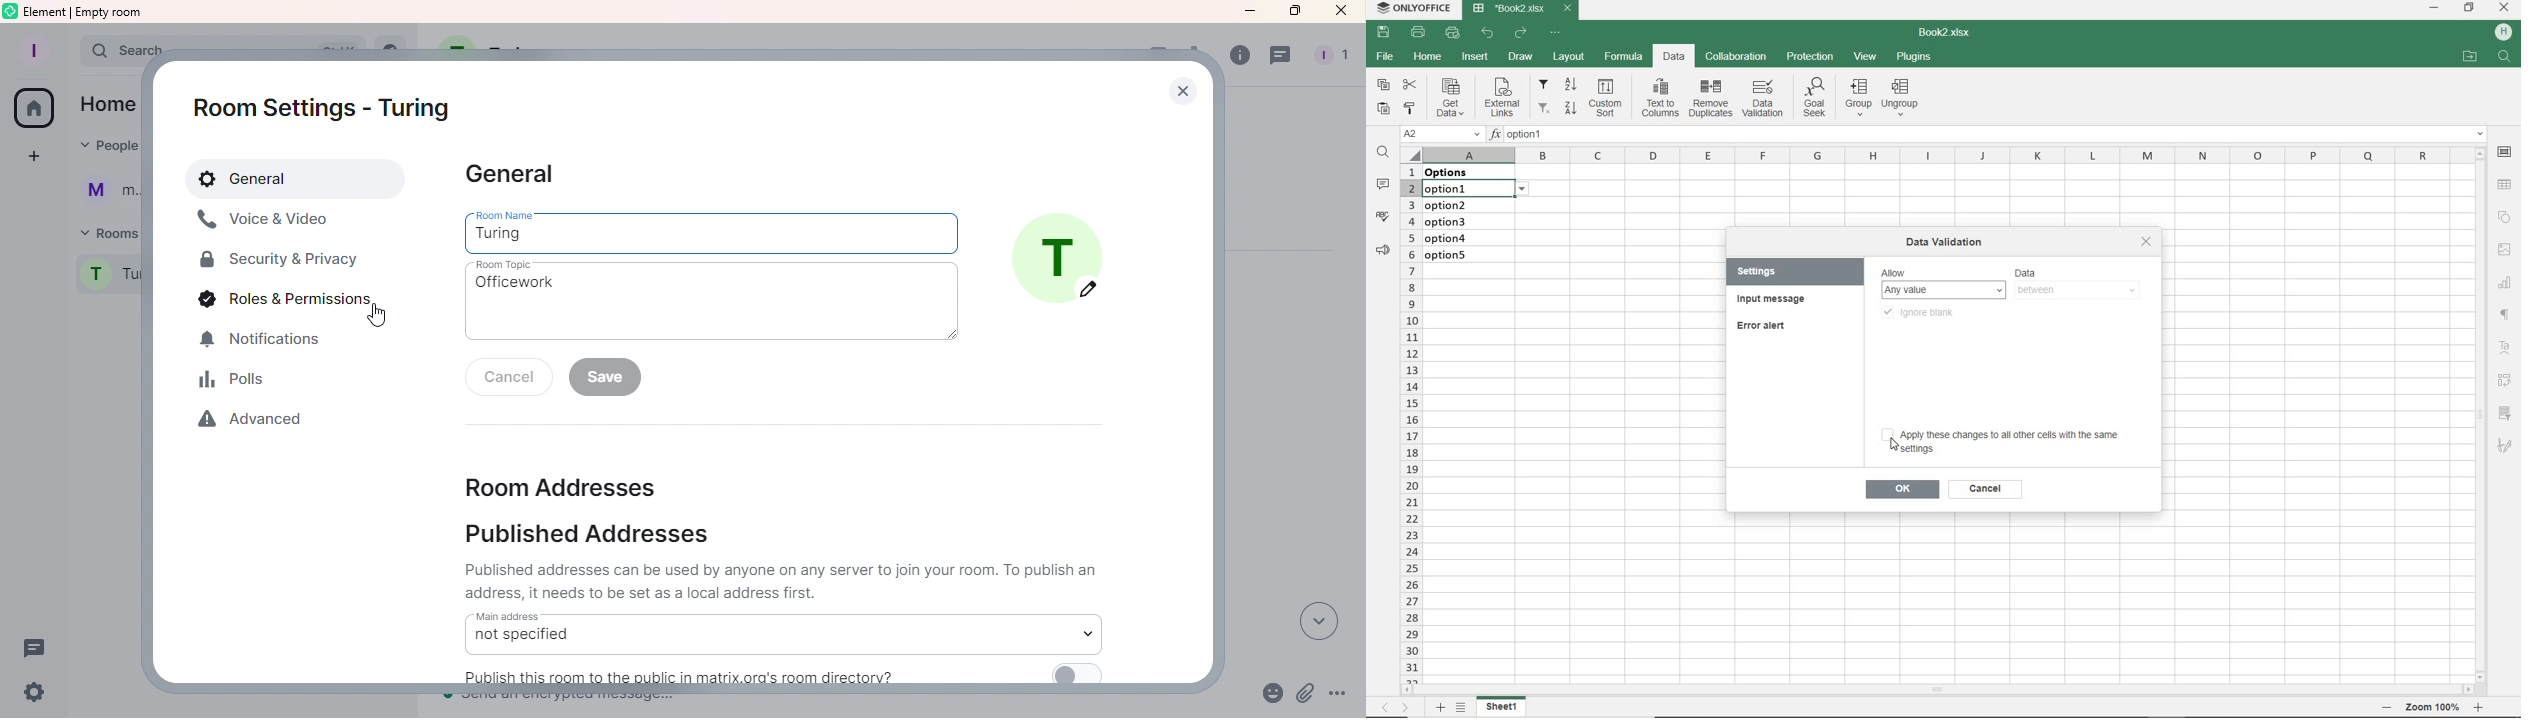  Describe the element at coordinates (1384, 58) in the screenshot. I see `FILE` at that location.